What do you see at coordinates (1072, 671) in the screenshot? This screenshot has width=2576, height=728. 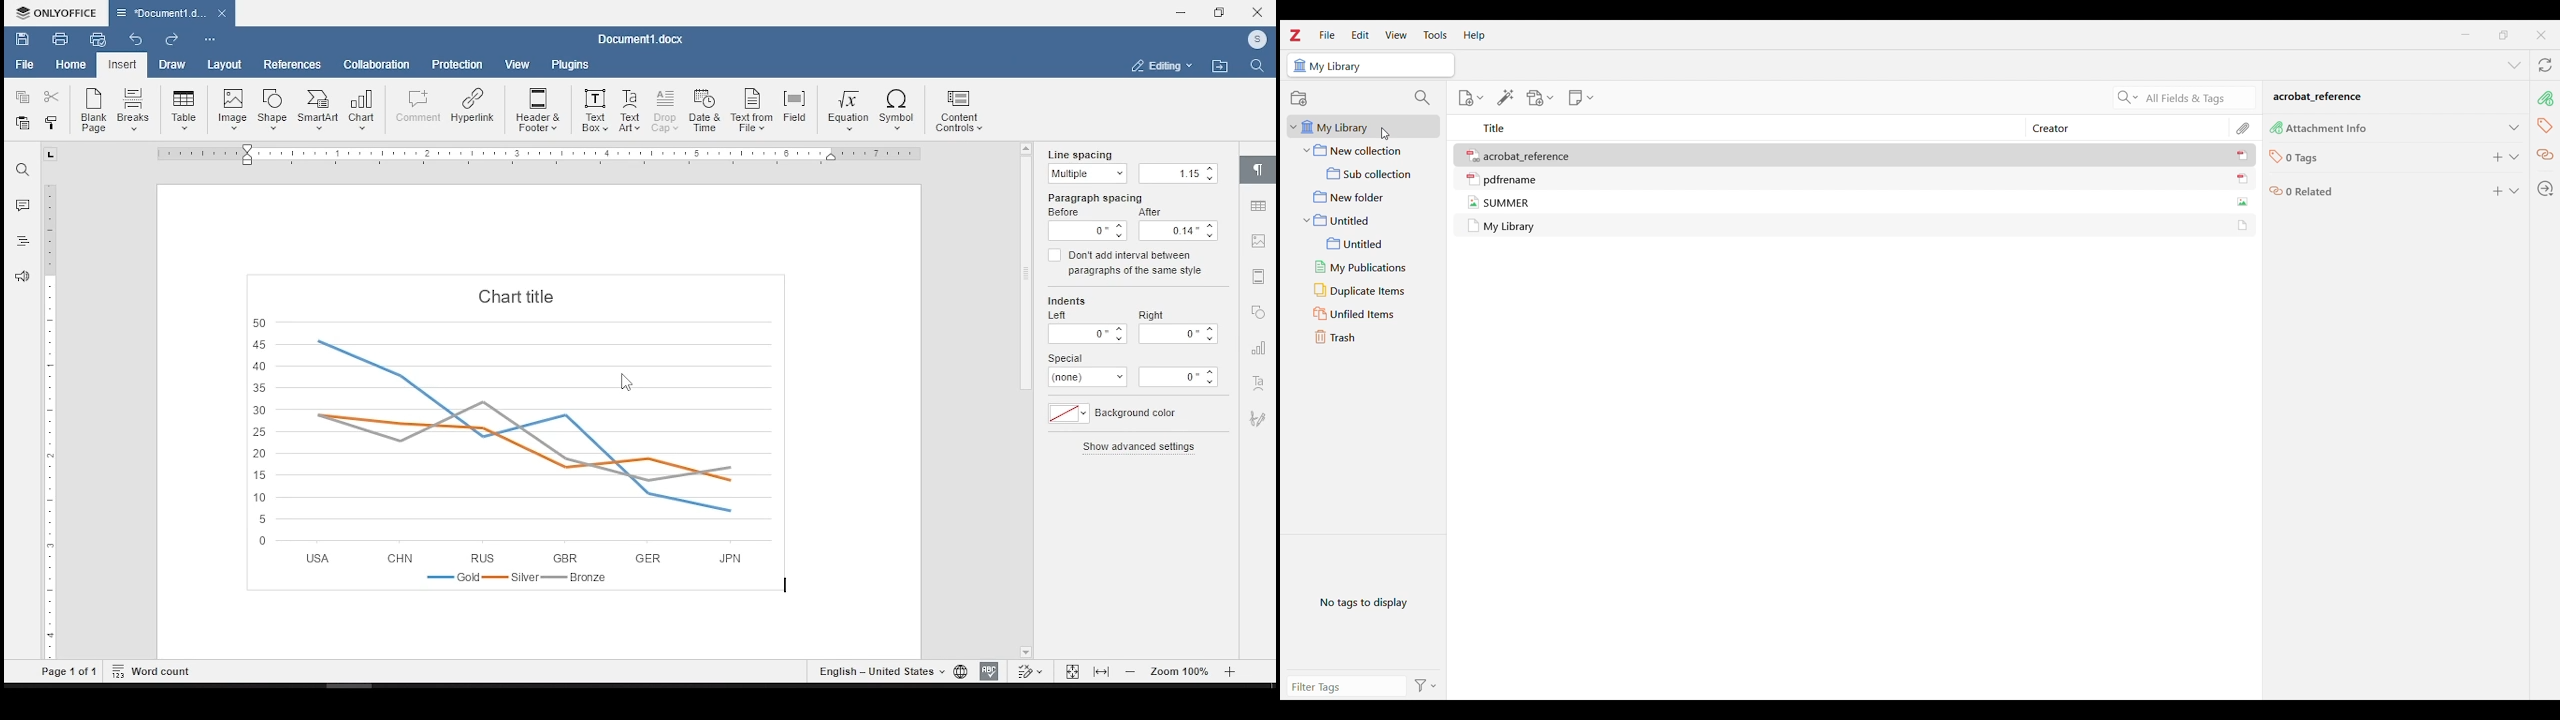 I see `fit to page` at bounding box center [1072, 671].